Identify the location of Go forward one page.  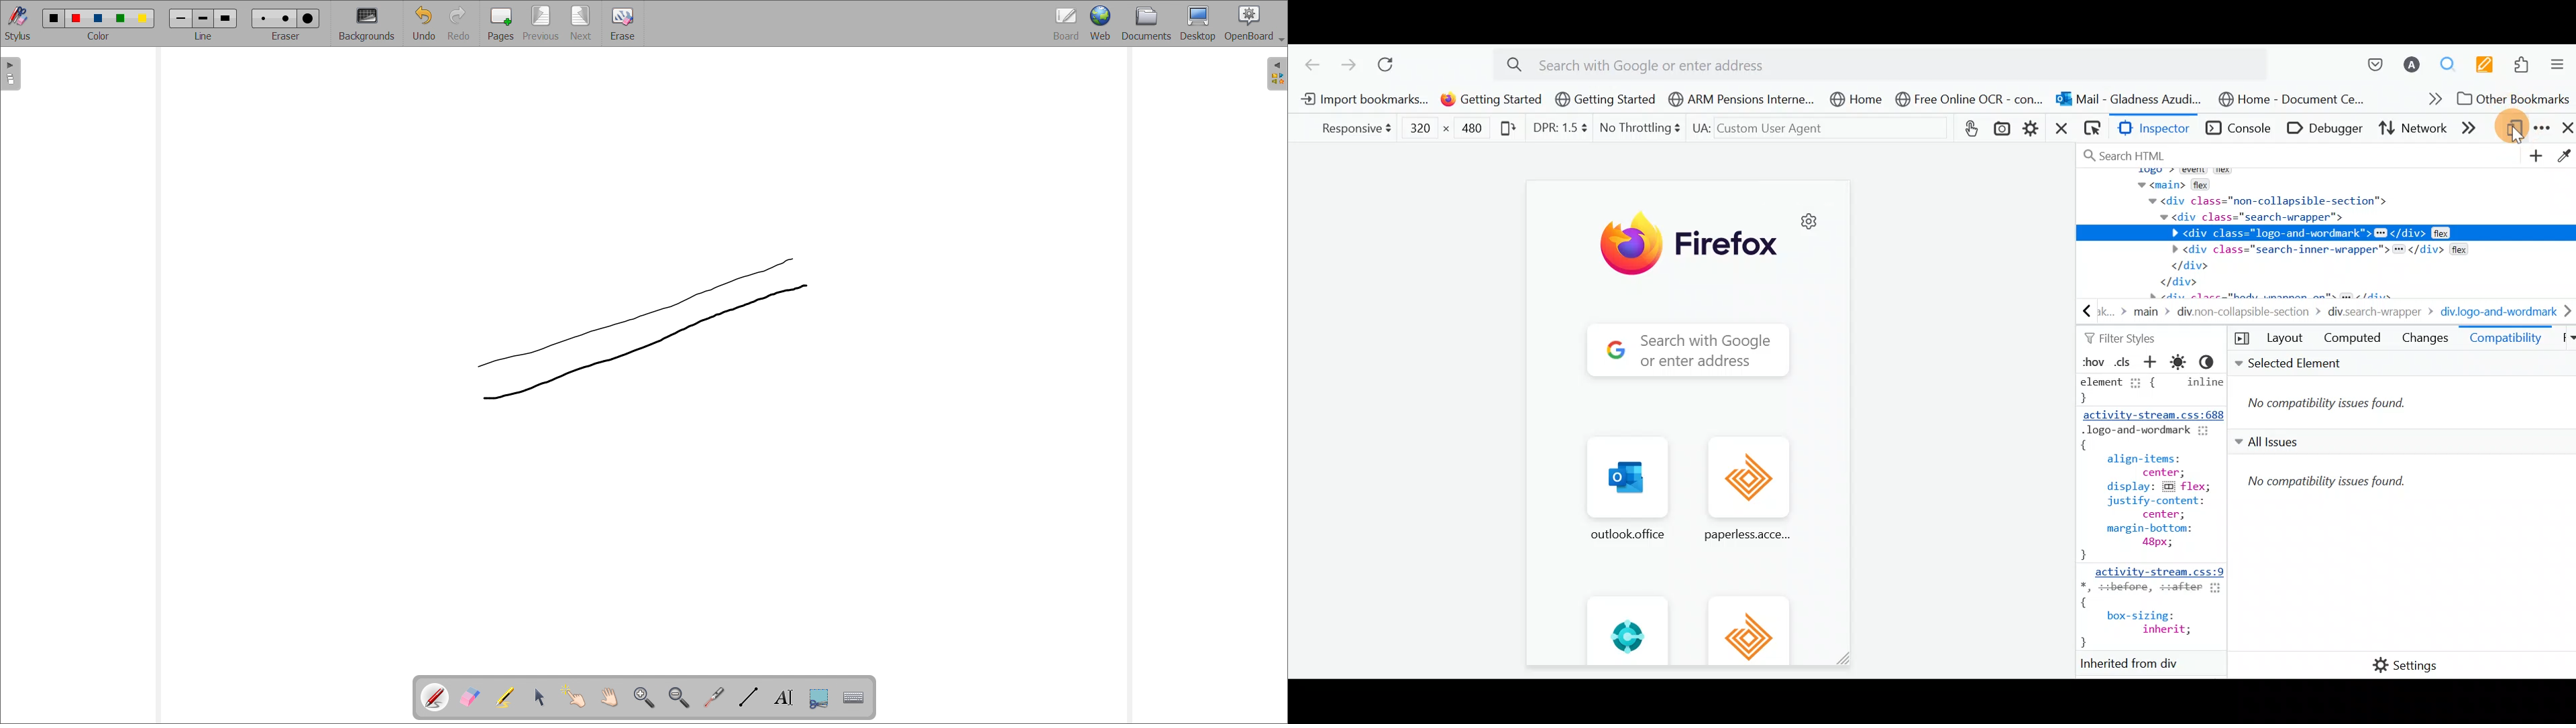
(1348, 62).